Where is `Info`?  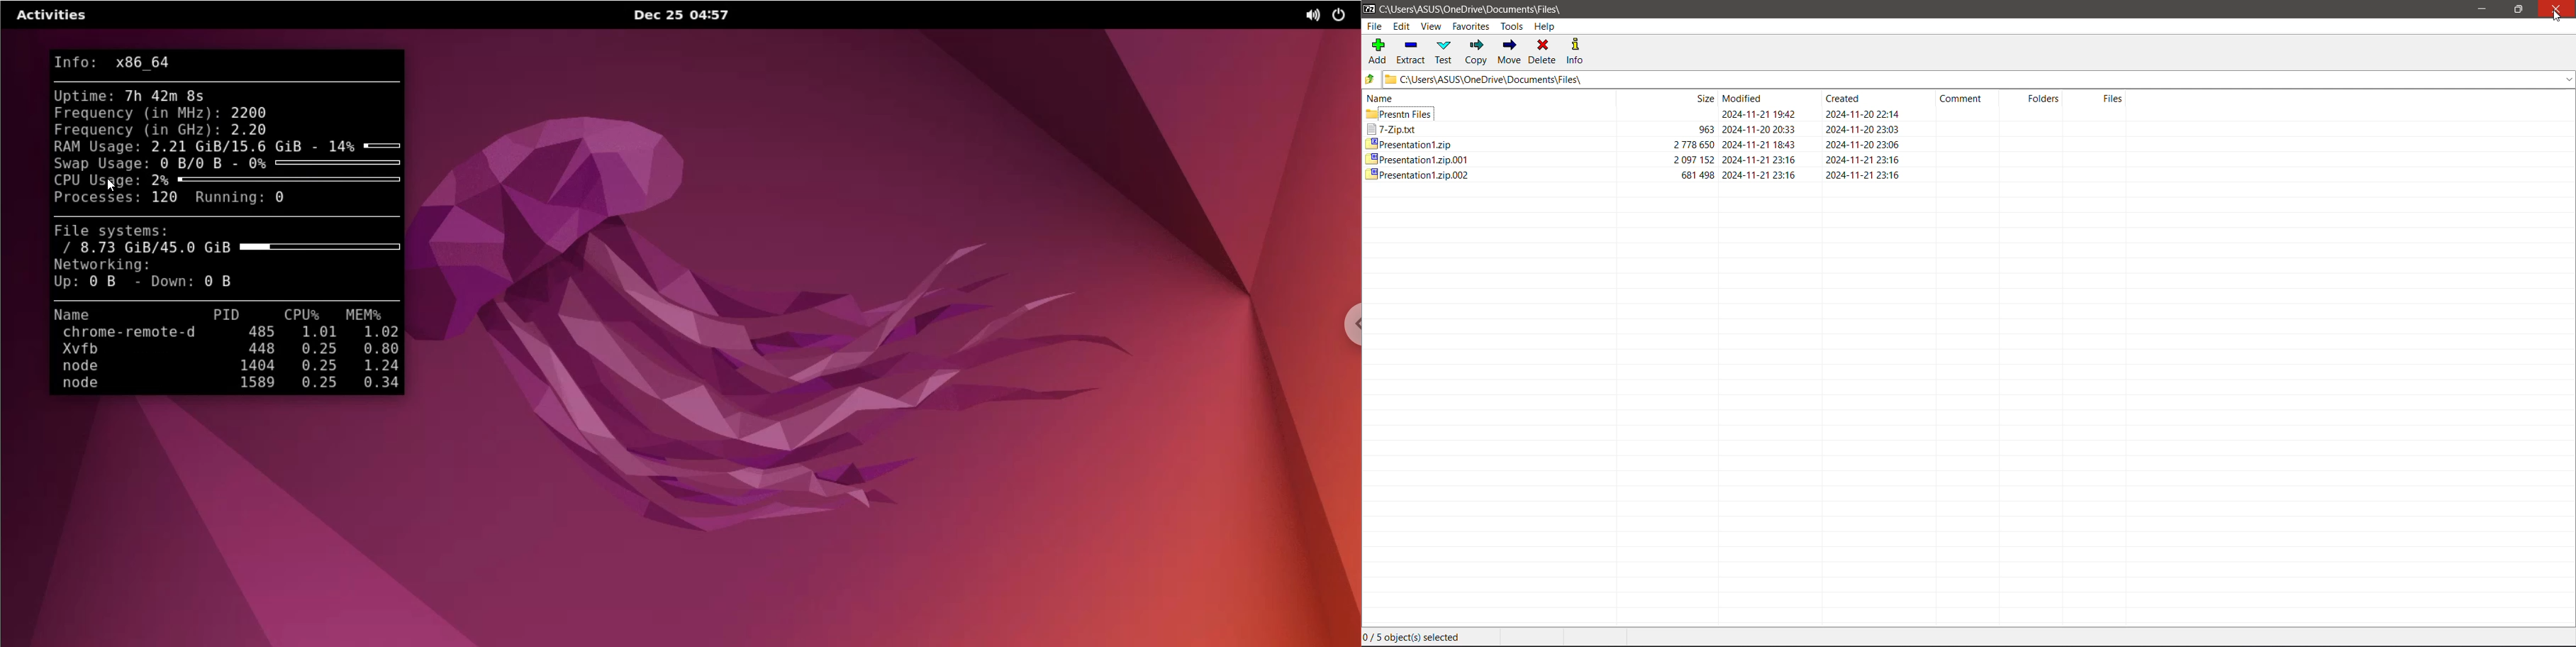
Info is located at coordinates (1576, 51).